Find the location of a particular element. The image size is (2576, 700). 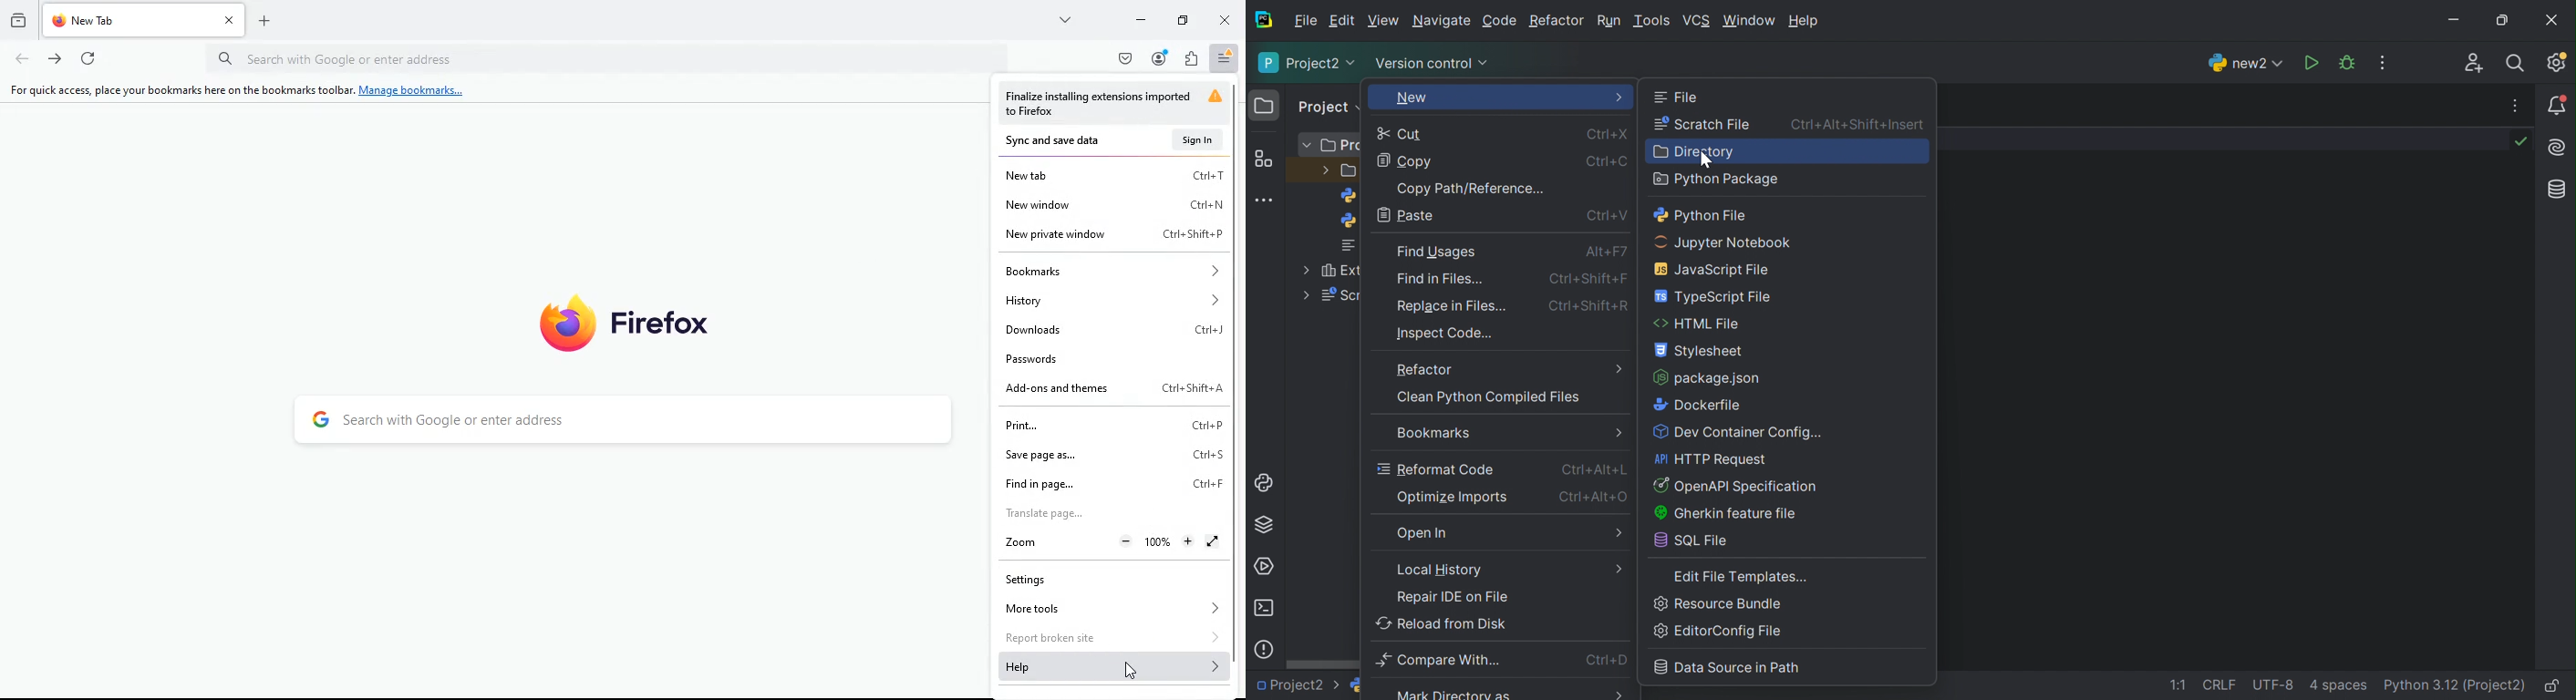

AI Assistant is located at coordinates (2559, 147).